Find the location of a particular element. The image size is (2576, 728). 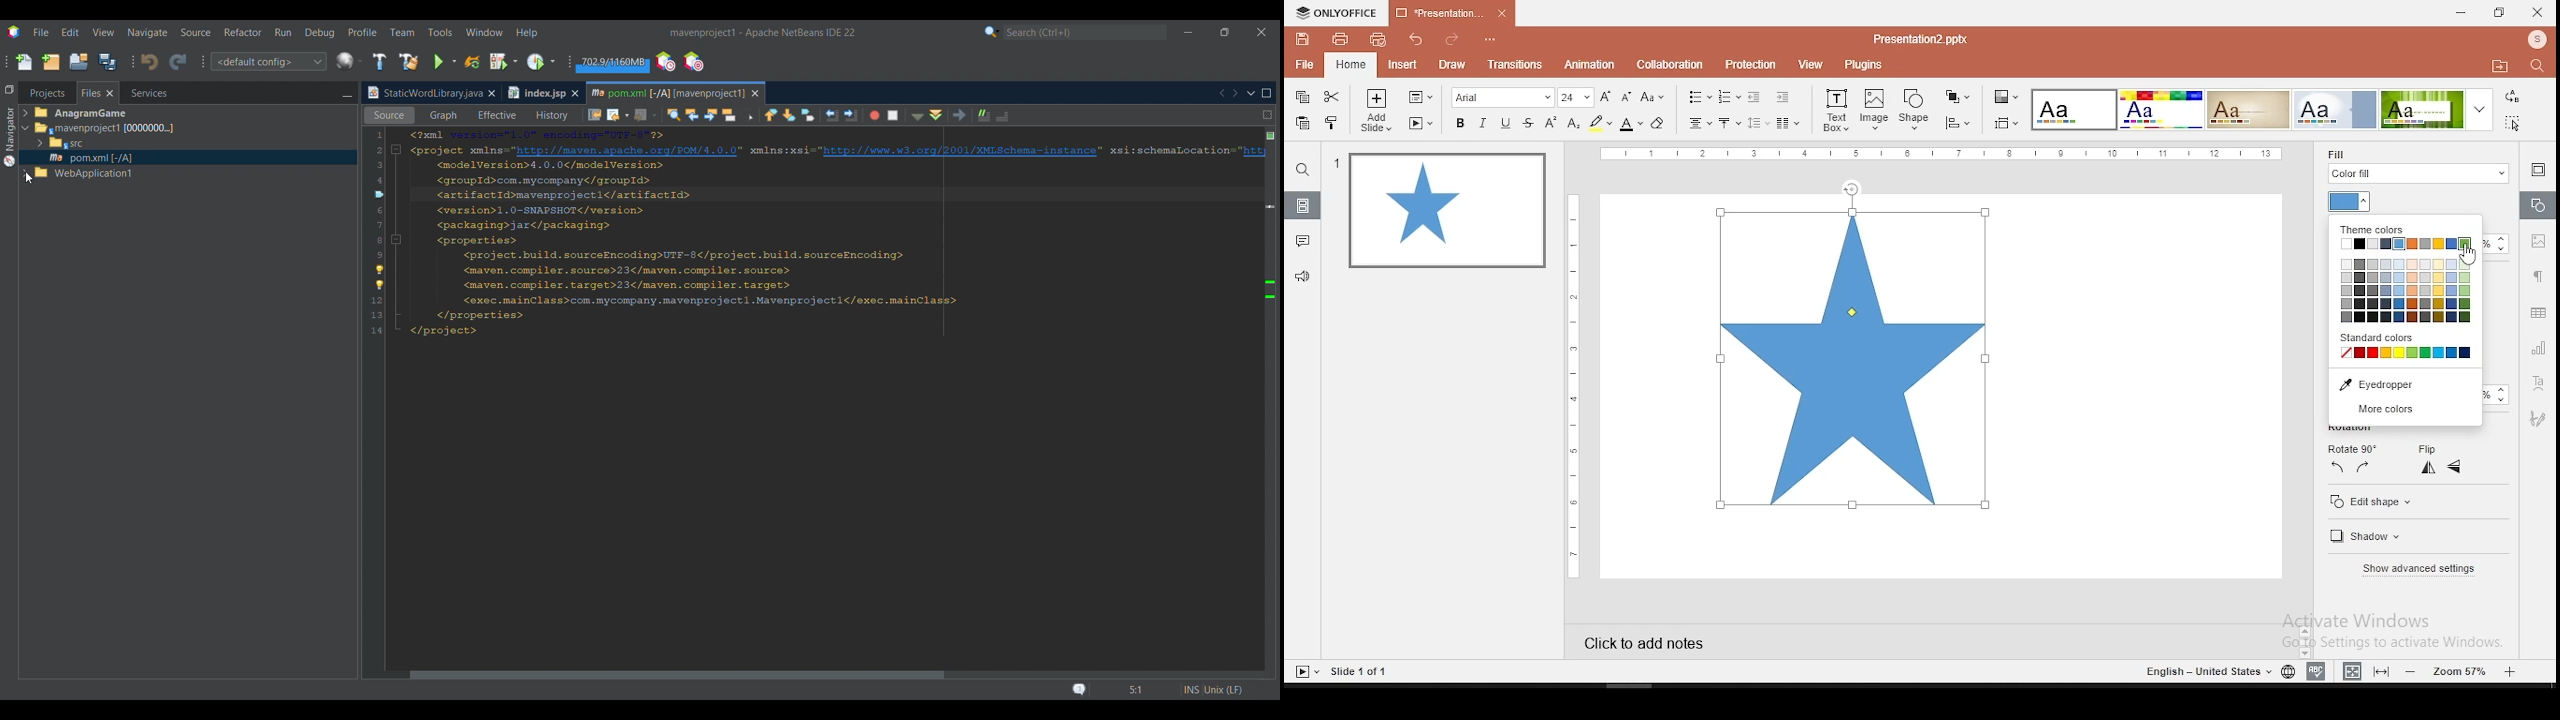

theme is located at coordinates (2440, 109).